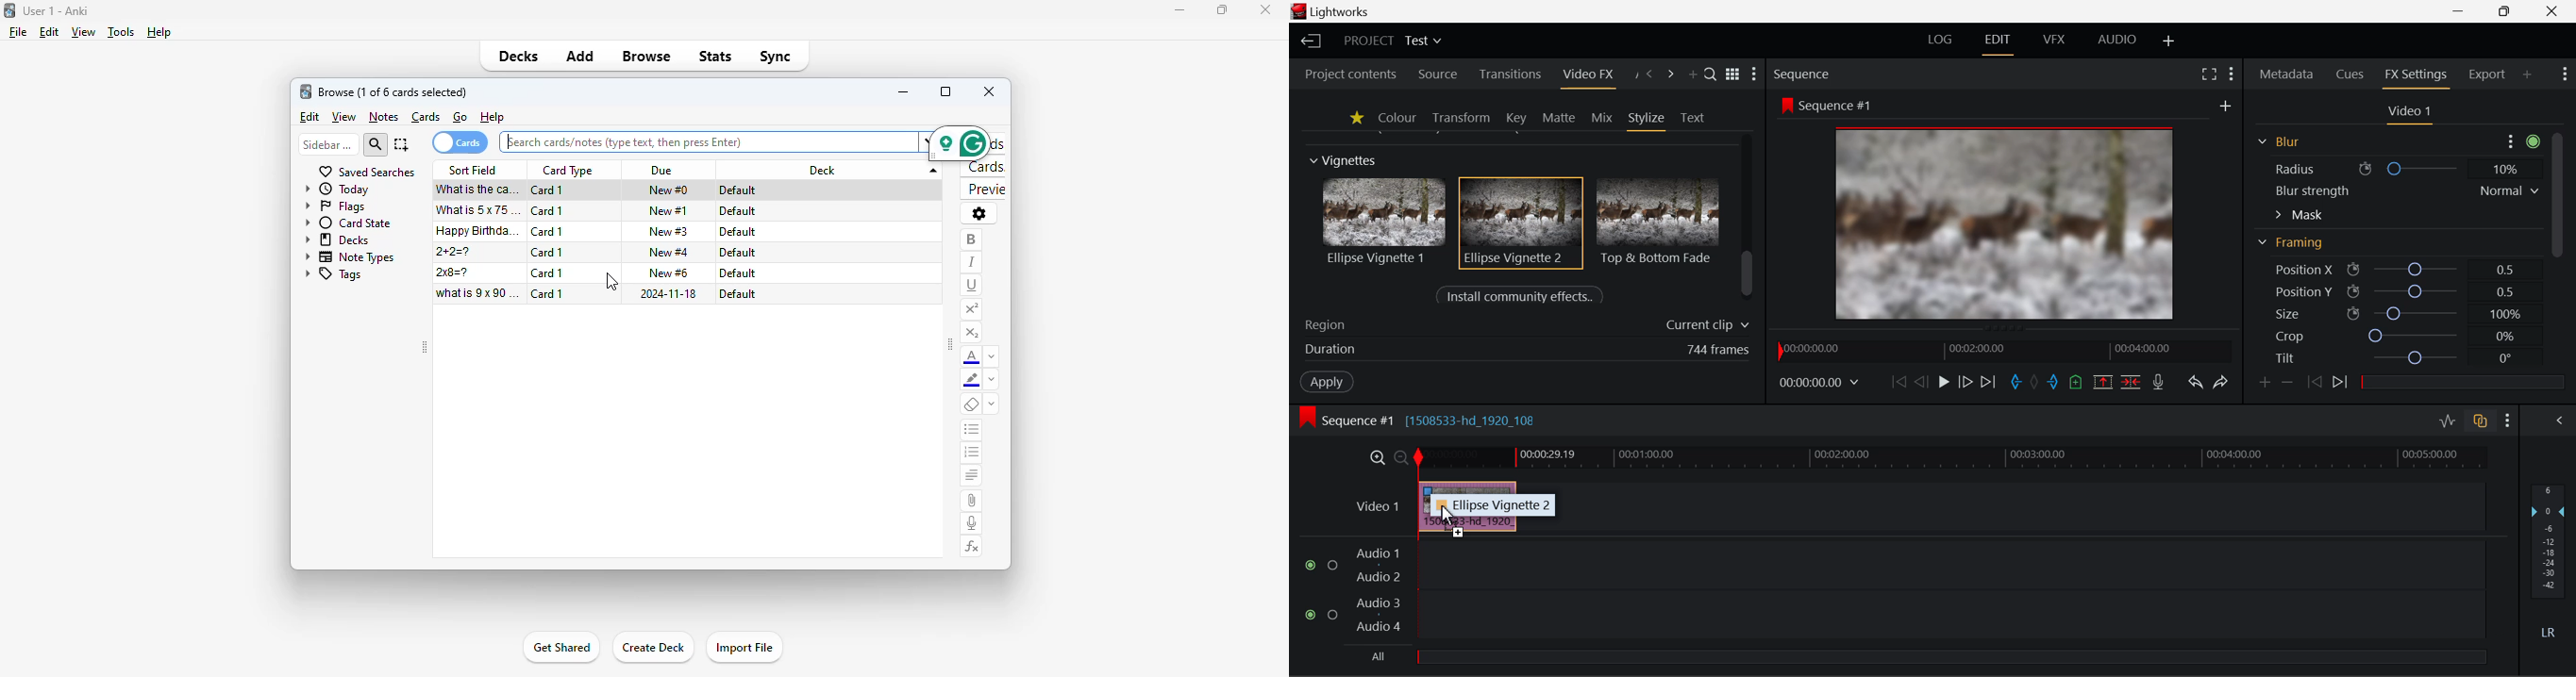 The image size is (2576, 700). Describe the element at coordinates (737, 273) in the screenshot. I see `default` at that location.